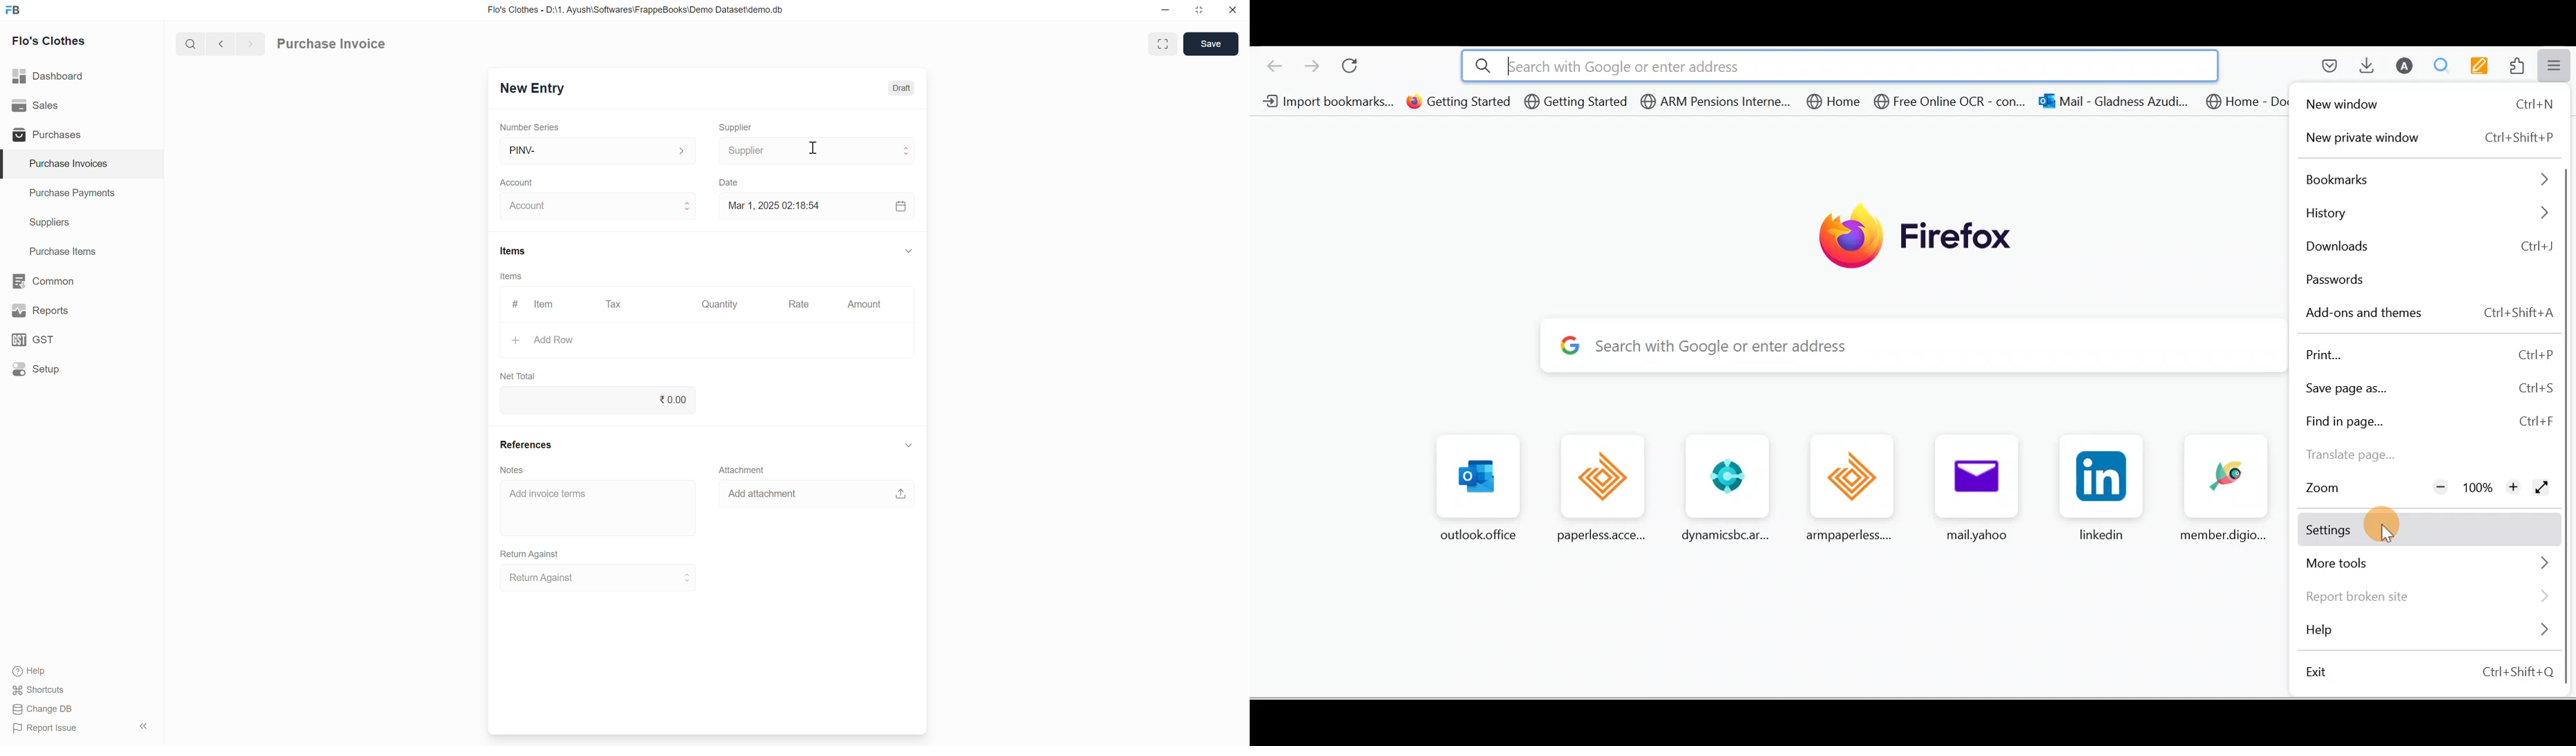  What do you see at coordinates (2224, 490) in the screenshot?
I see `memberdigio...` at bounding box center [2224, 490].